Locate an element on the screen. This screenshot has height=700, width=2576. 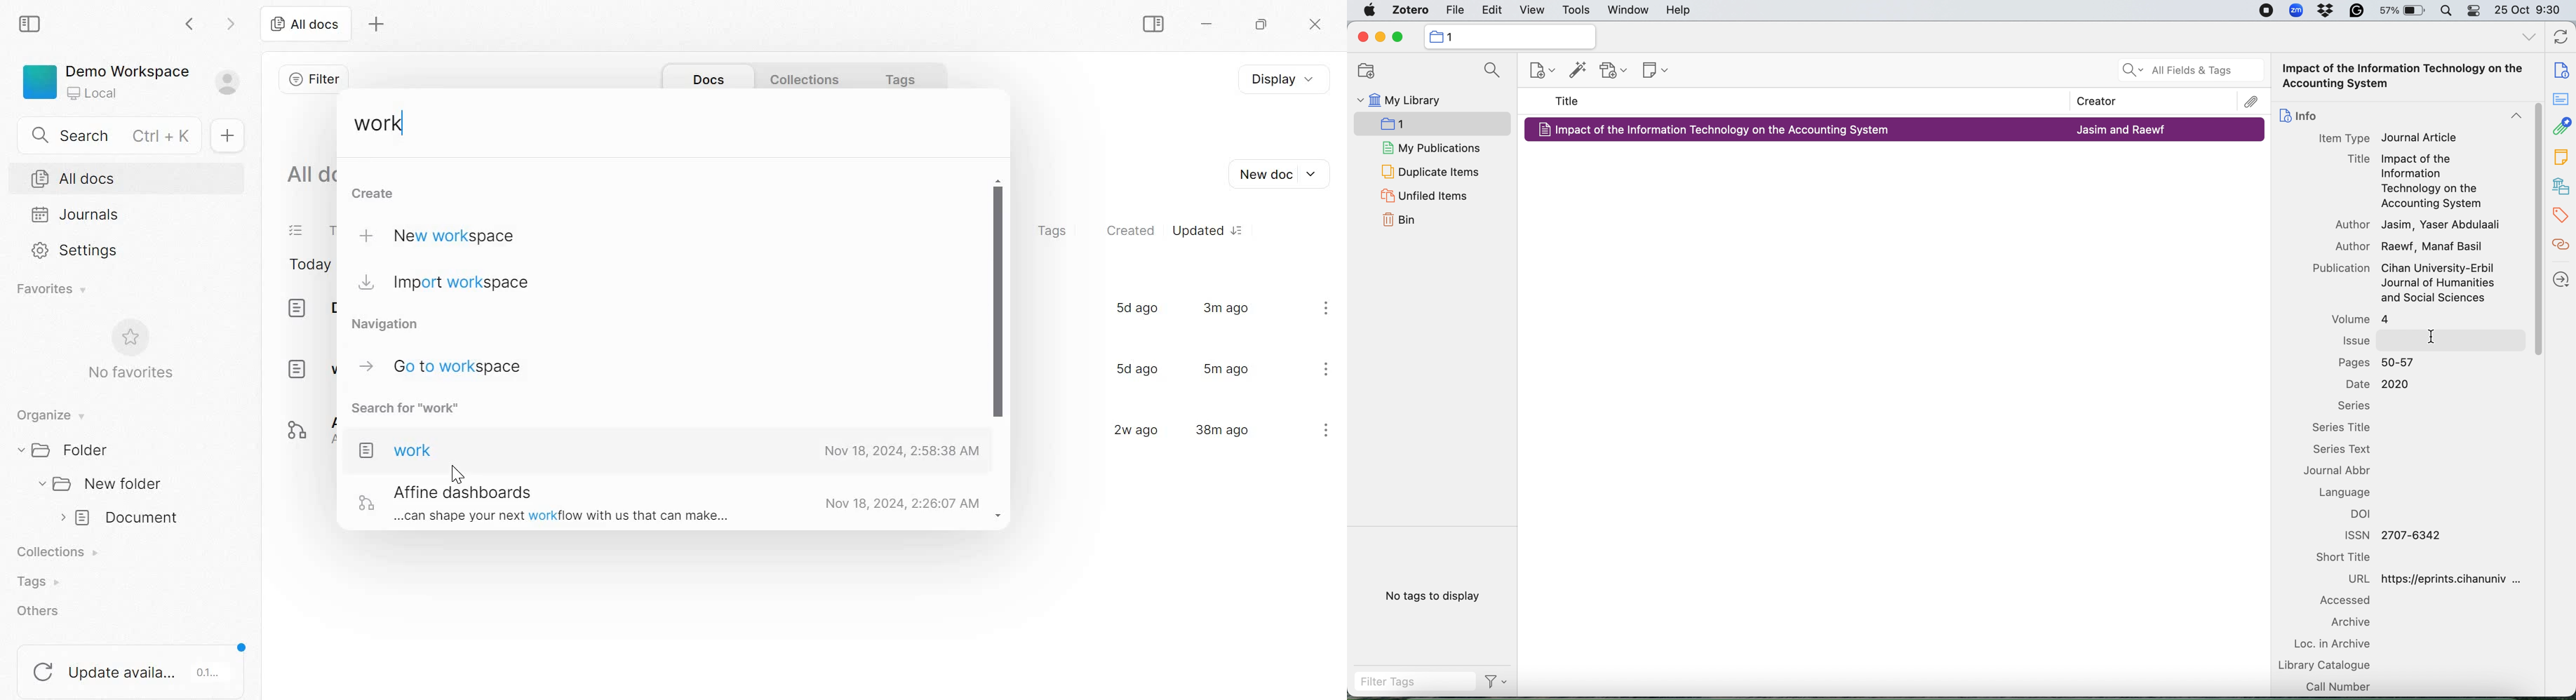
5d ago is located at coordinates (1134, 369).